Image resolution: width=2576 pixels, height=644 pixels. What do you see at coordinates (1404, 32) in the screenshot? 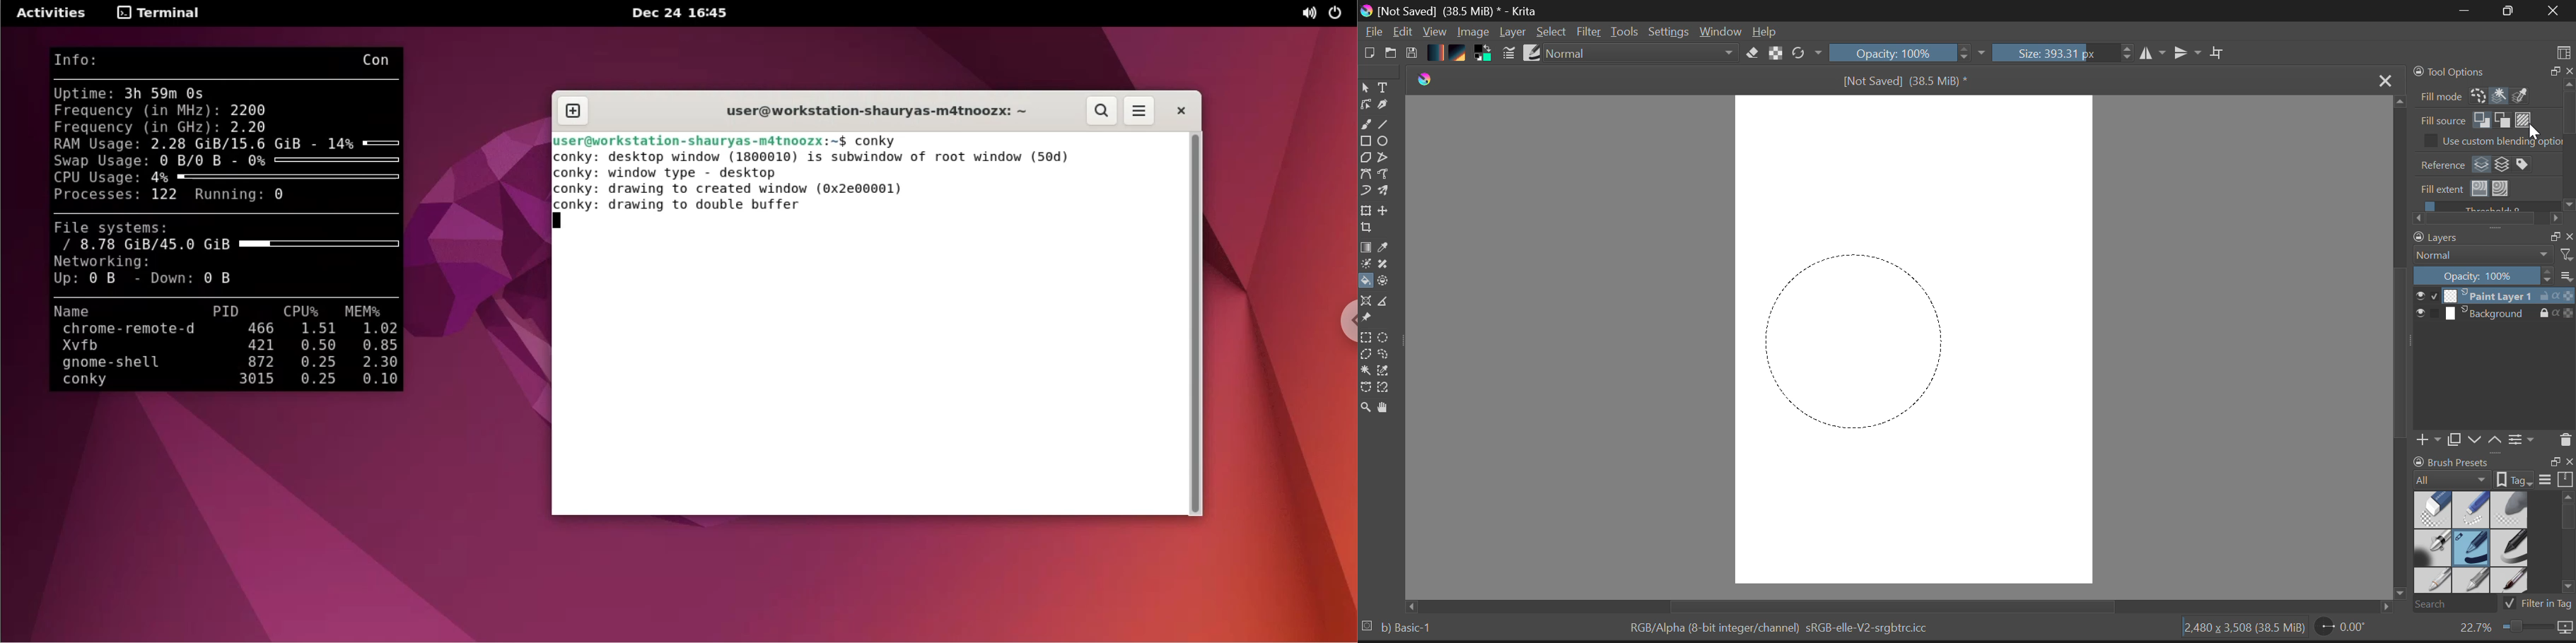
I see `Edit` at bounding box center [1404, 32].